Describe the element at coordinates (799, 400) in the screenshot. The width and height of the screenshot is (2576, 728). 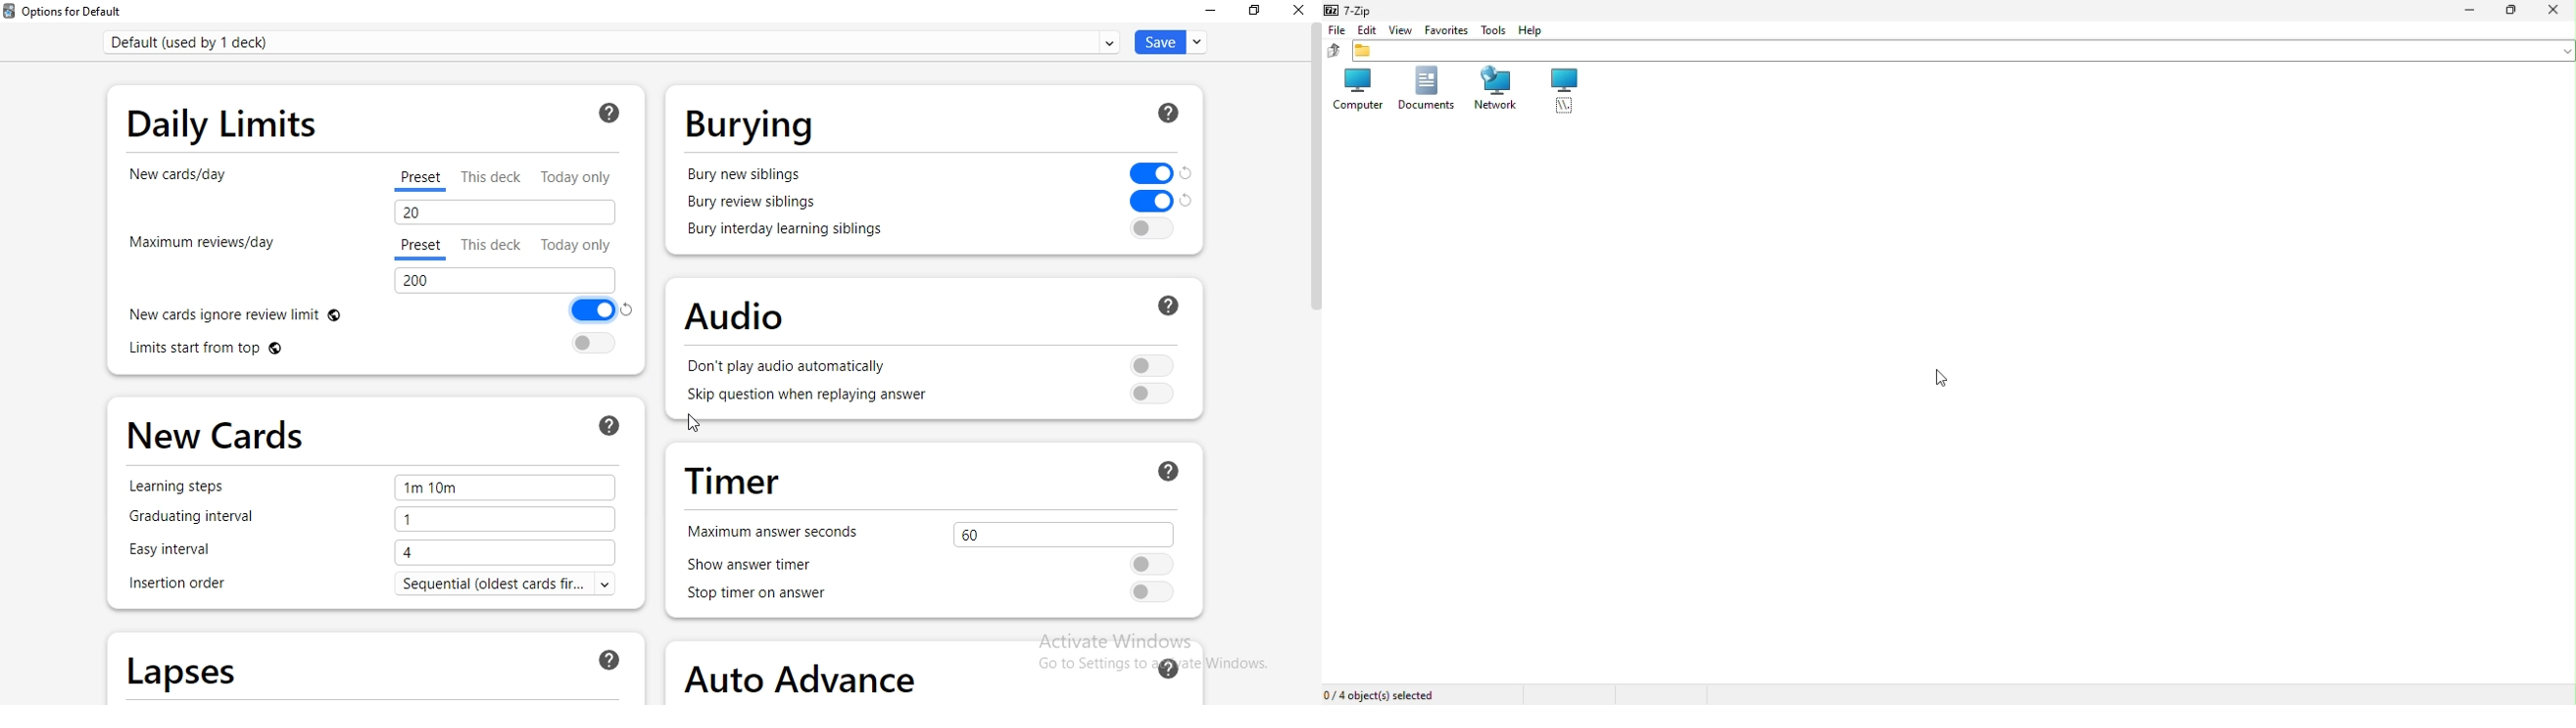
I see `skip question when replaying answer` at that location.